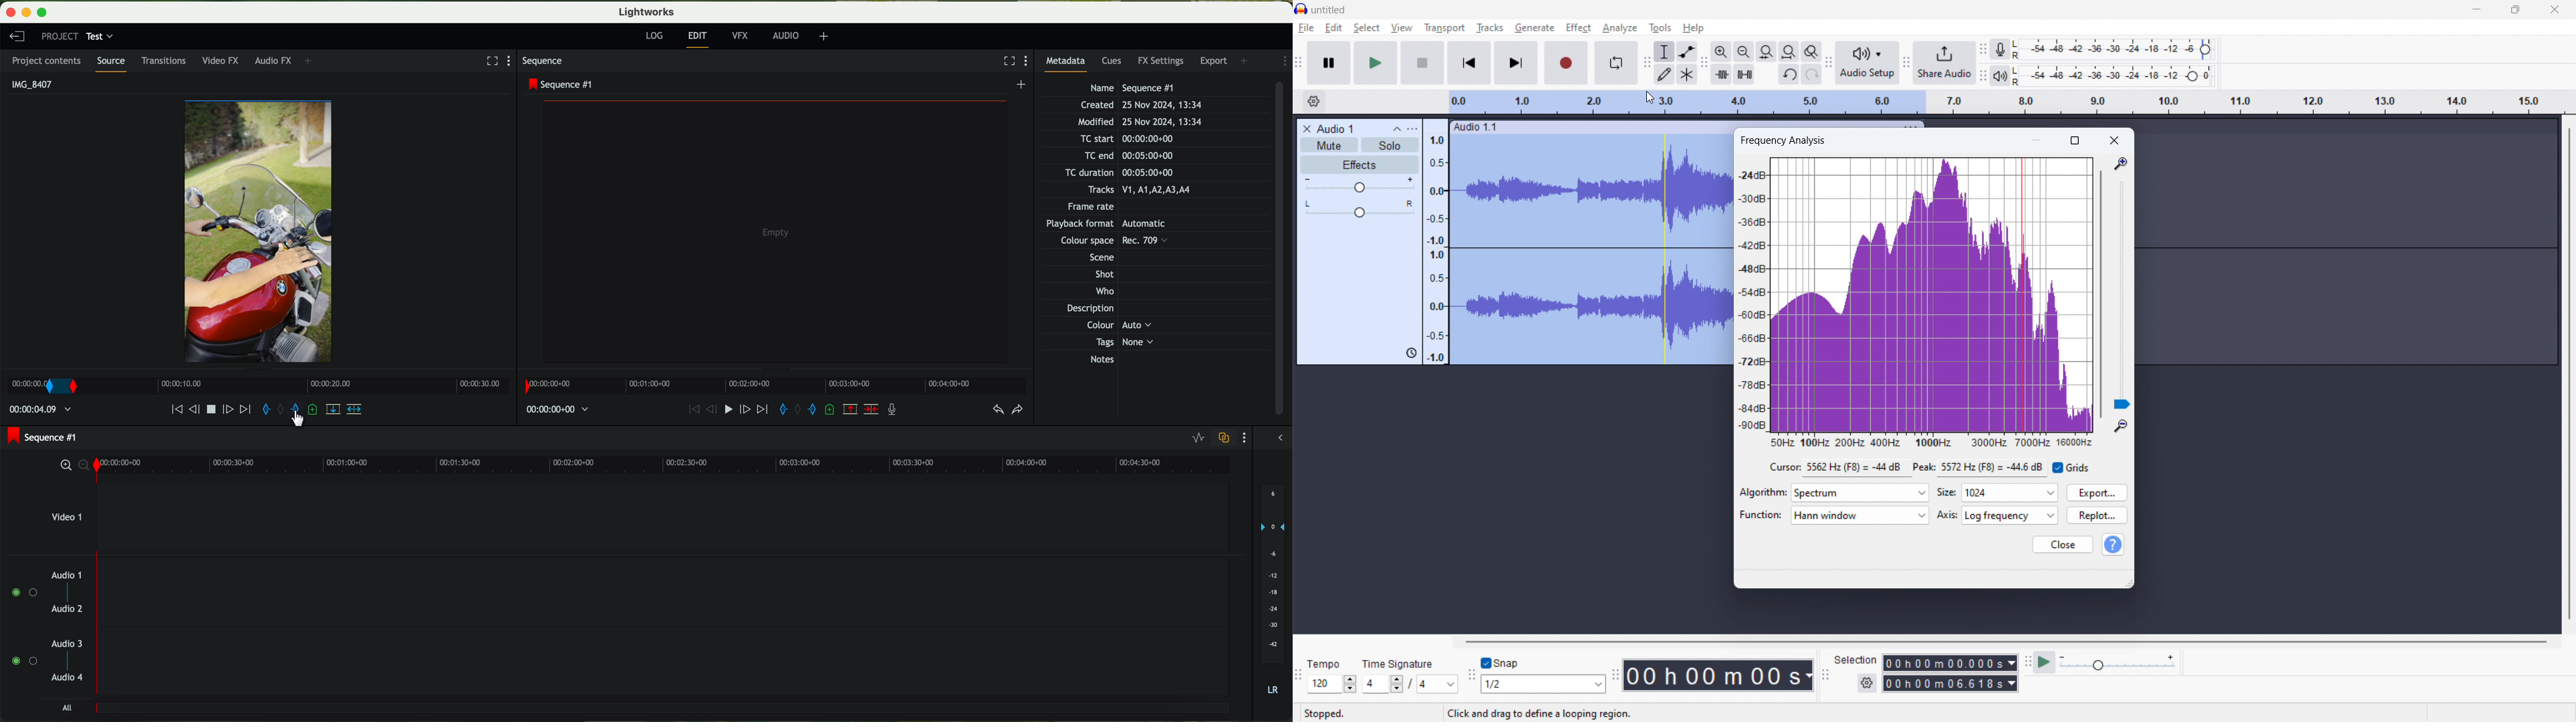 This screenshot has height=728, width=2576. Describe the element at coordinates (1825, 677) in the screenshot. I see `selection toolbar` at that location.